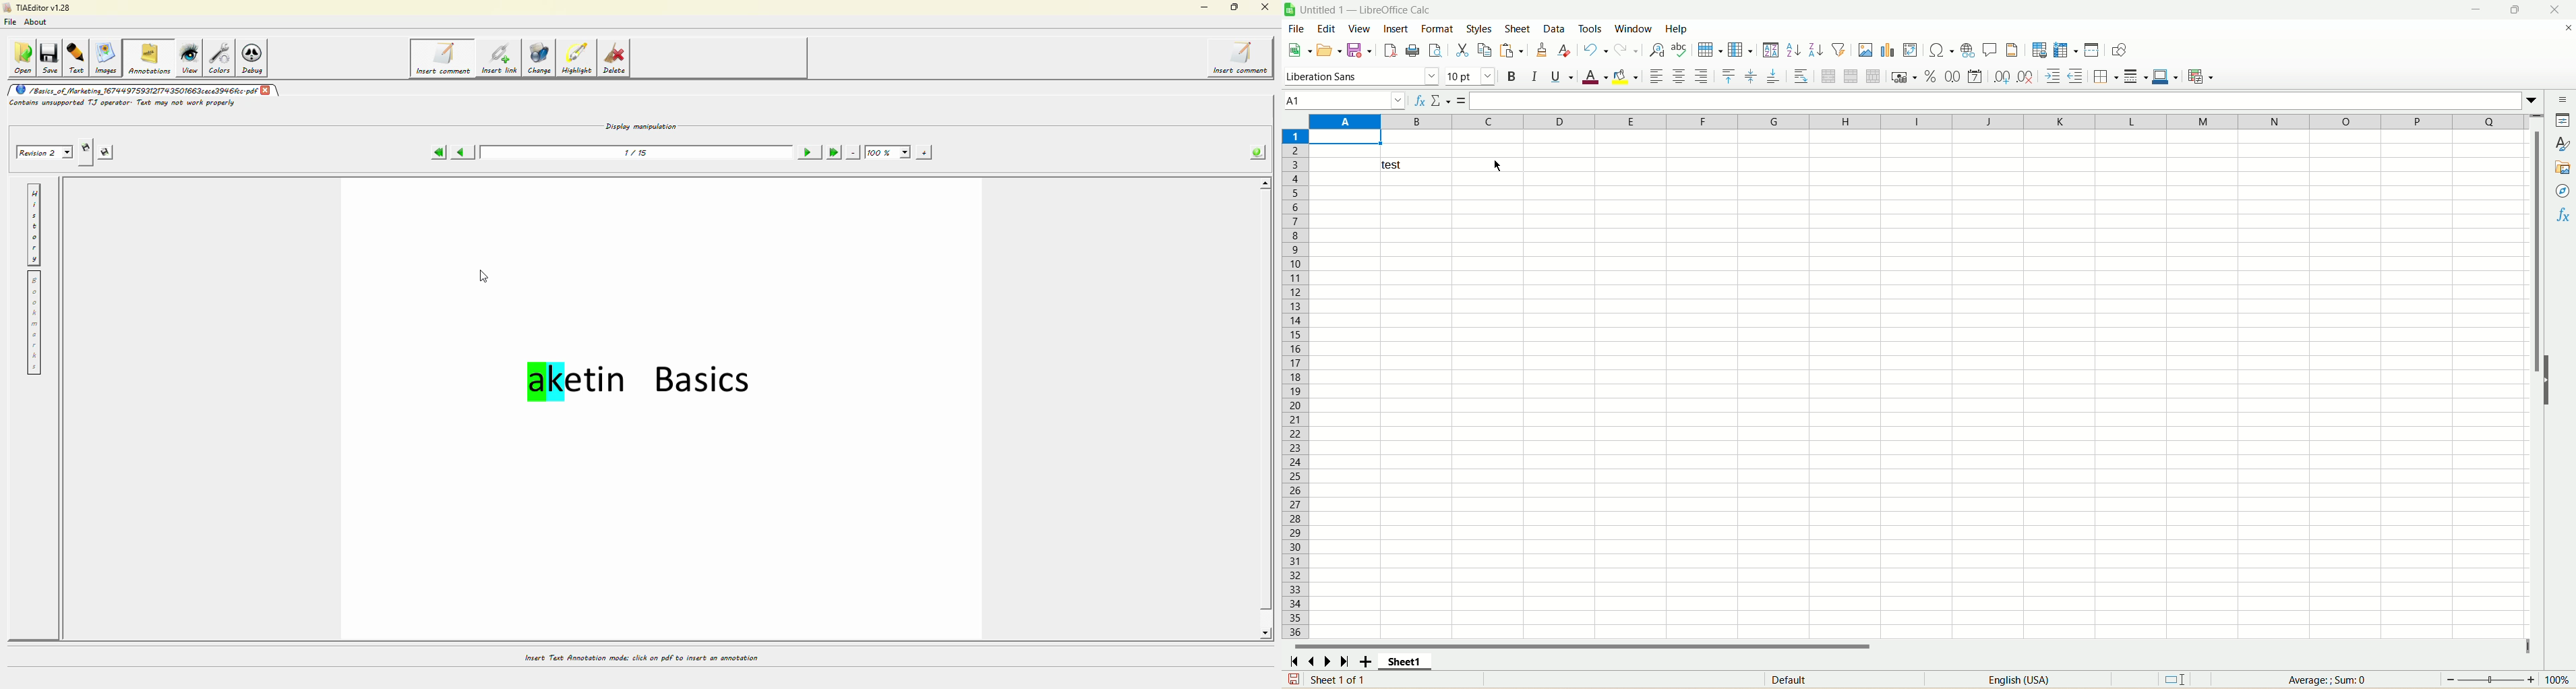 Image resolution: width=2576 pixels, height=700 pixels. I want to click on Freeze rows and columns, so click(2066, 50).